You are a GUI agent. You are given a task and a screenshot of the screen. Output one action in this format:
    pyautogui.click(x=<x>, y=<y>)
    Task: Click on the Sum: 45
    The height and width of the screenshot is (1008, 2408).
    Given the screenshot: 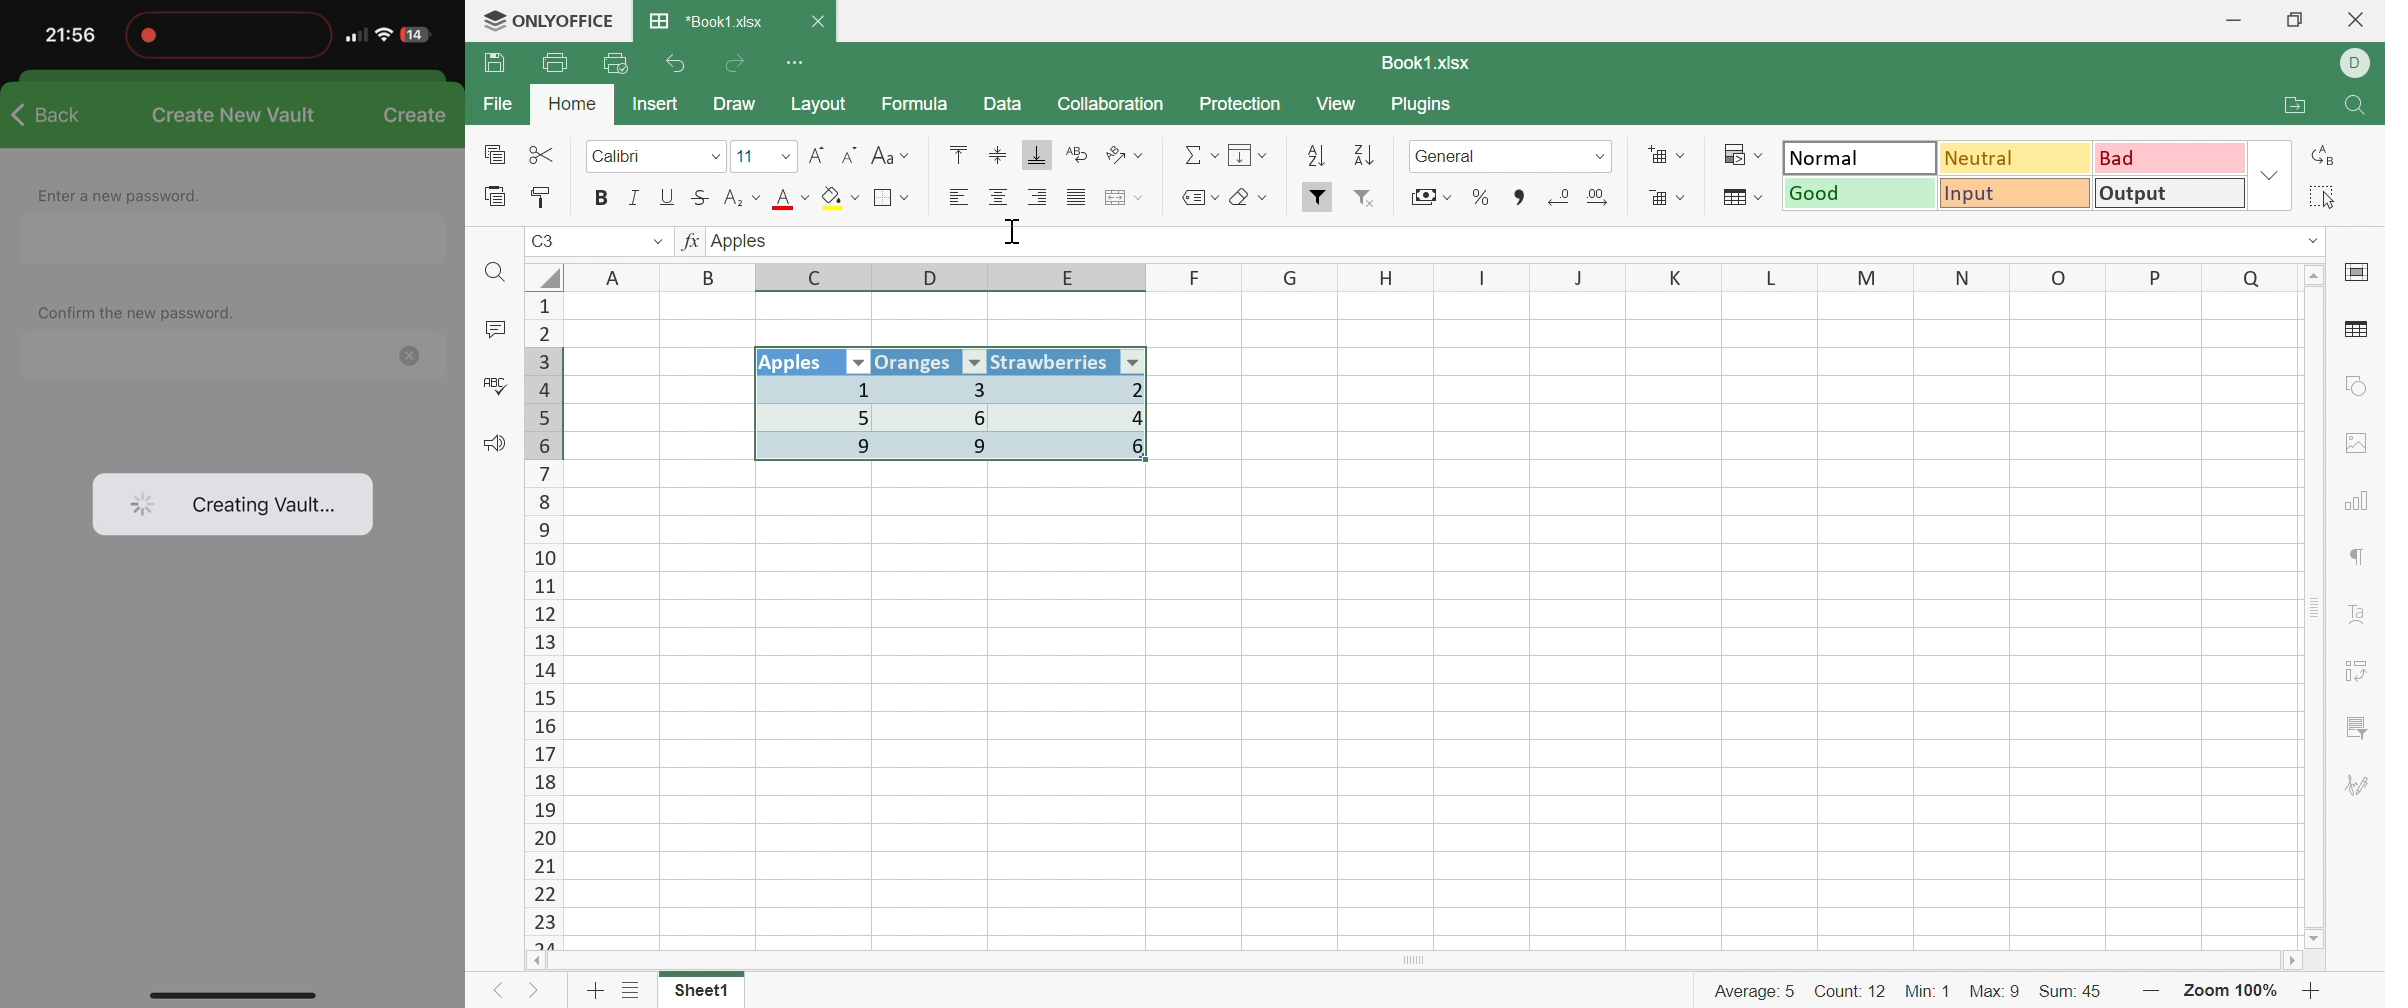 What is the action you would take?
    pyautogui.click(x=2080, y=989)
    